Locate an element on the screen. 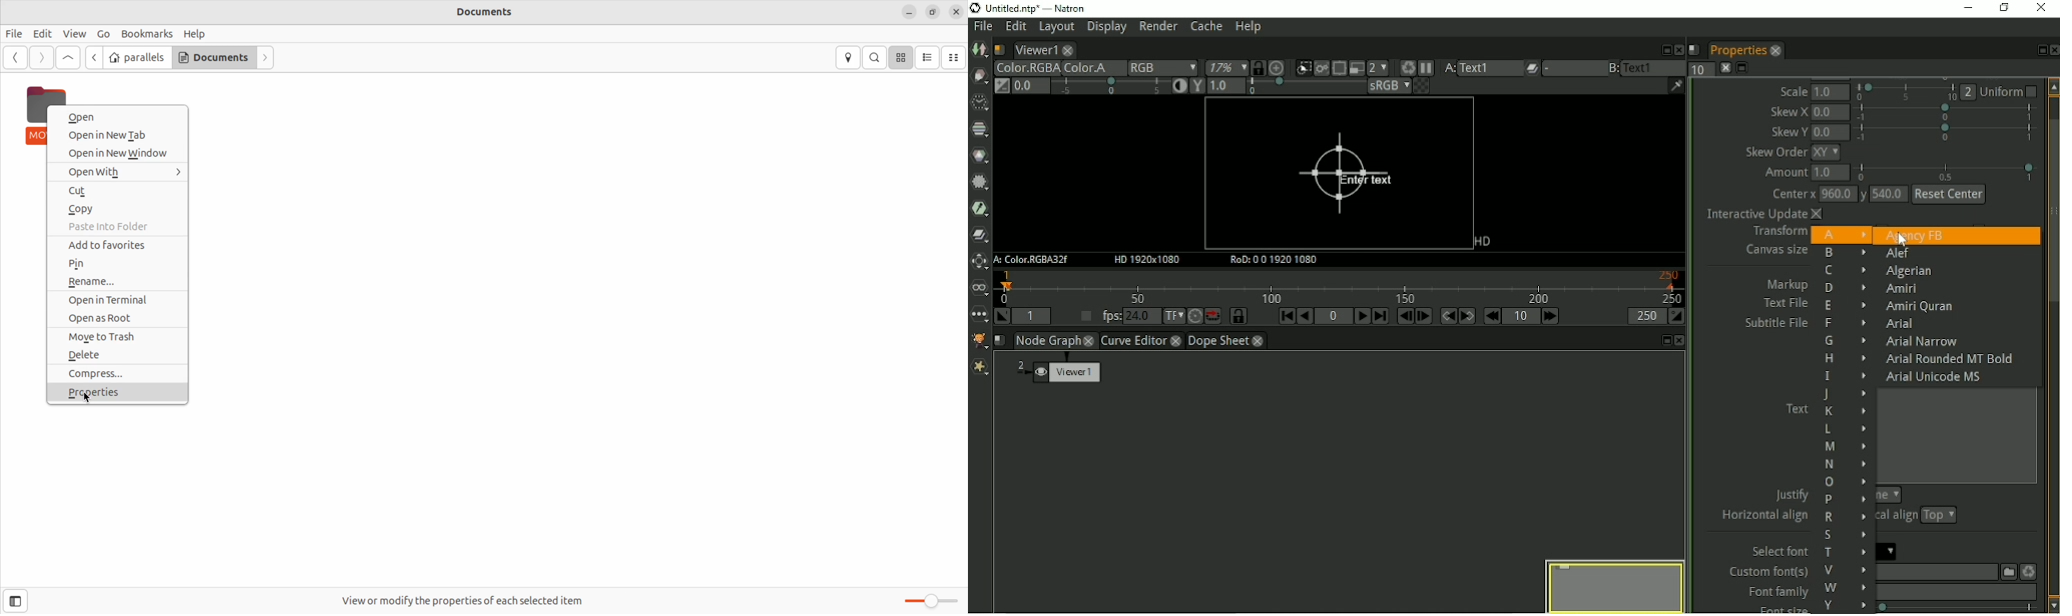 This screenshot has width=2072, height=616. Color.RGBA is located at coordinates (1025, 68).